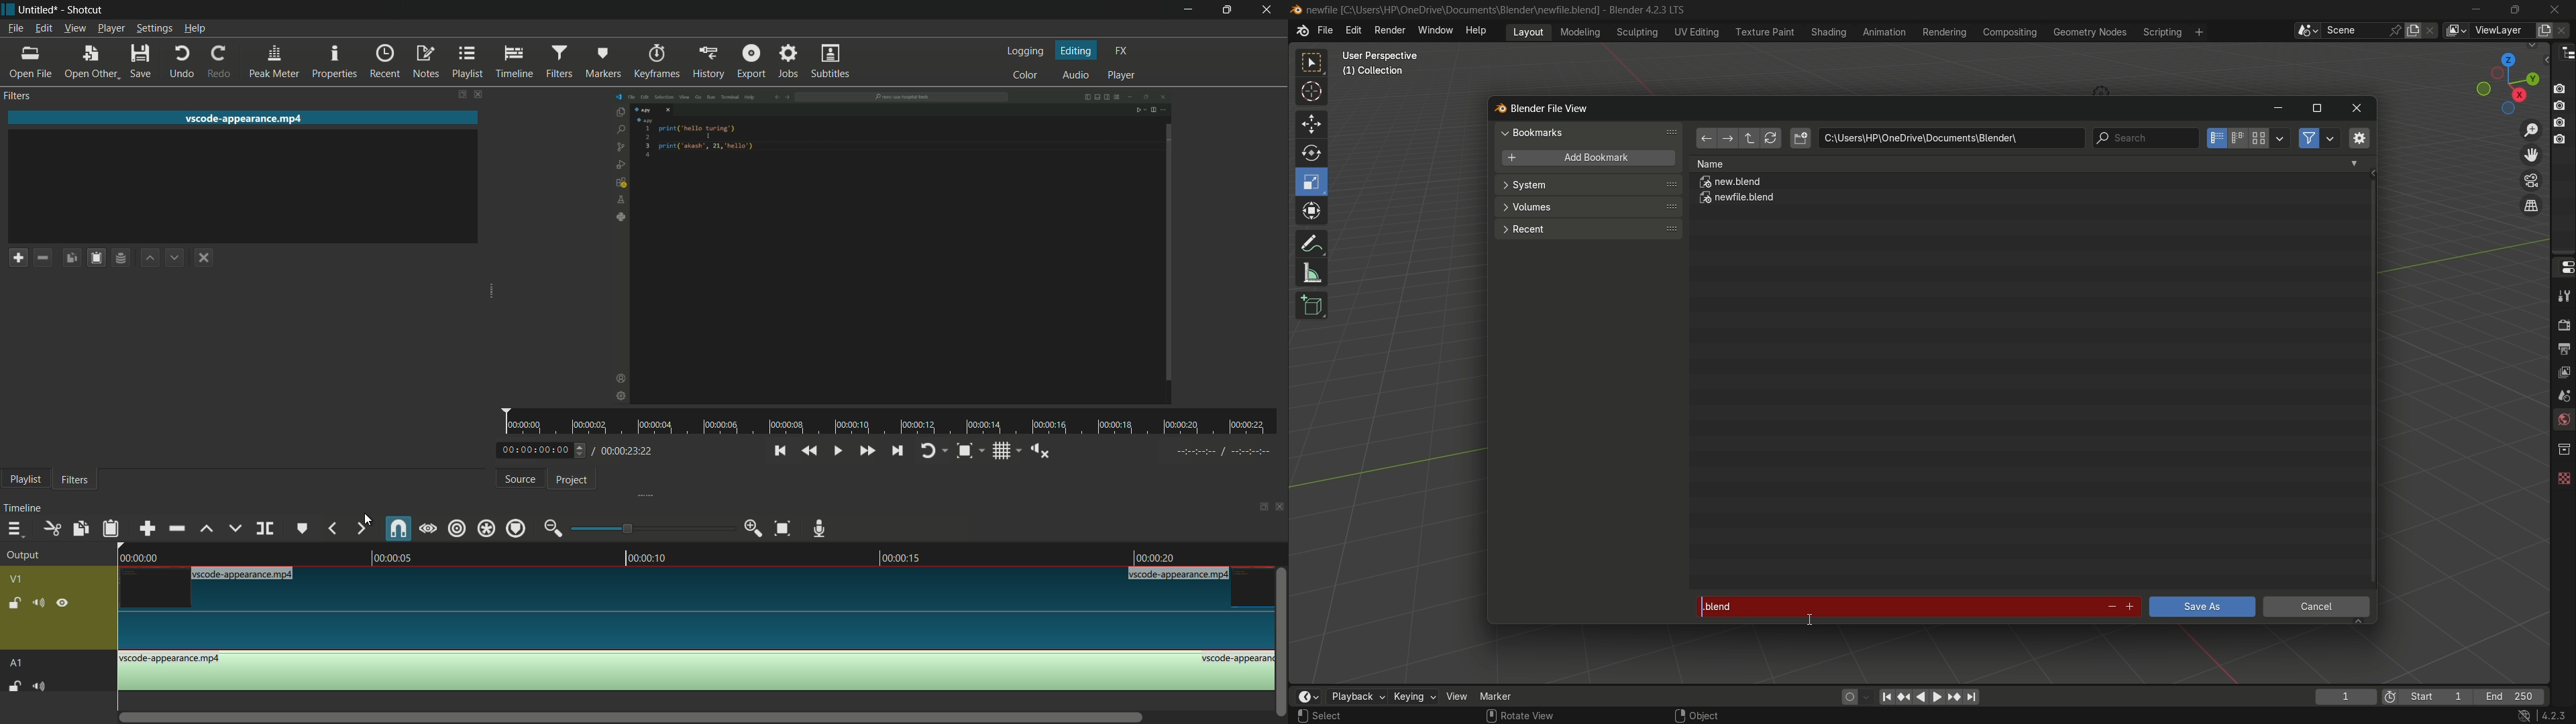 This screenshot has width=2576, height=728. Describe the element at coordinates (150, 528) in the screenshot. I see `append` at that location.